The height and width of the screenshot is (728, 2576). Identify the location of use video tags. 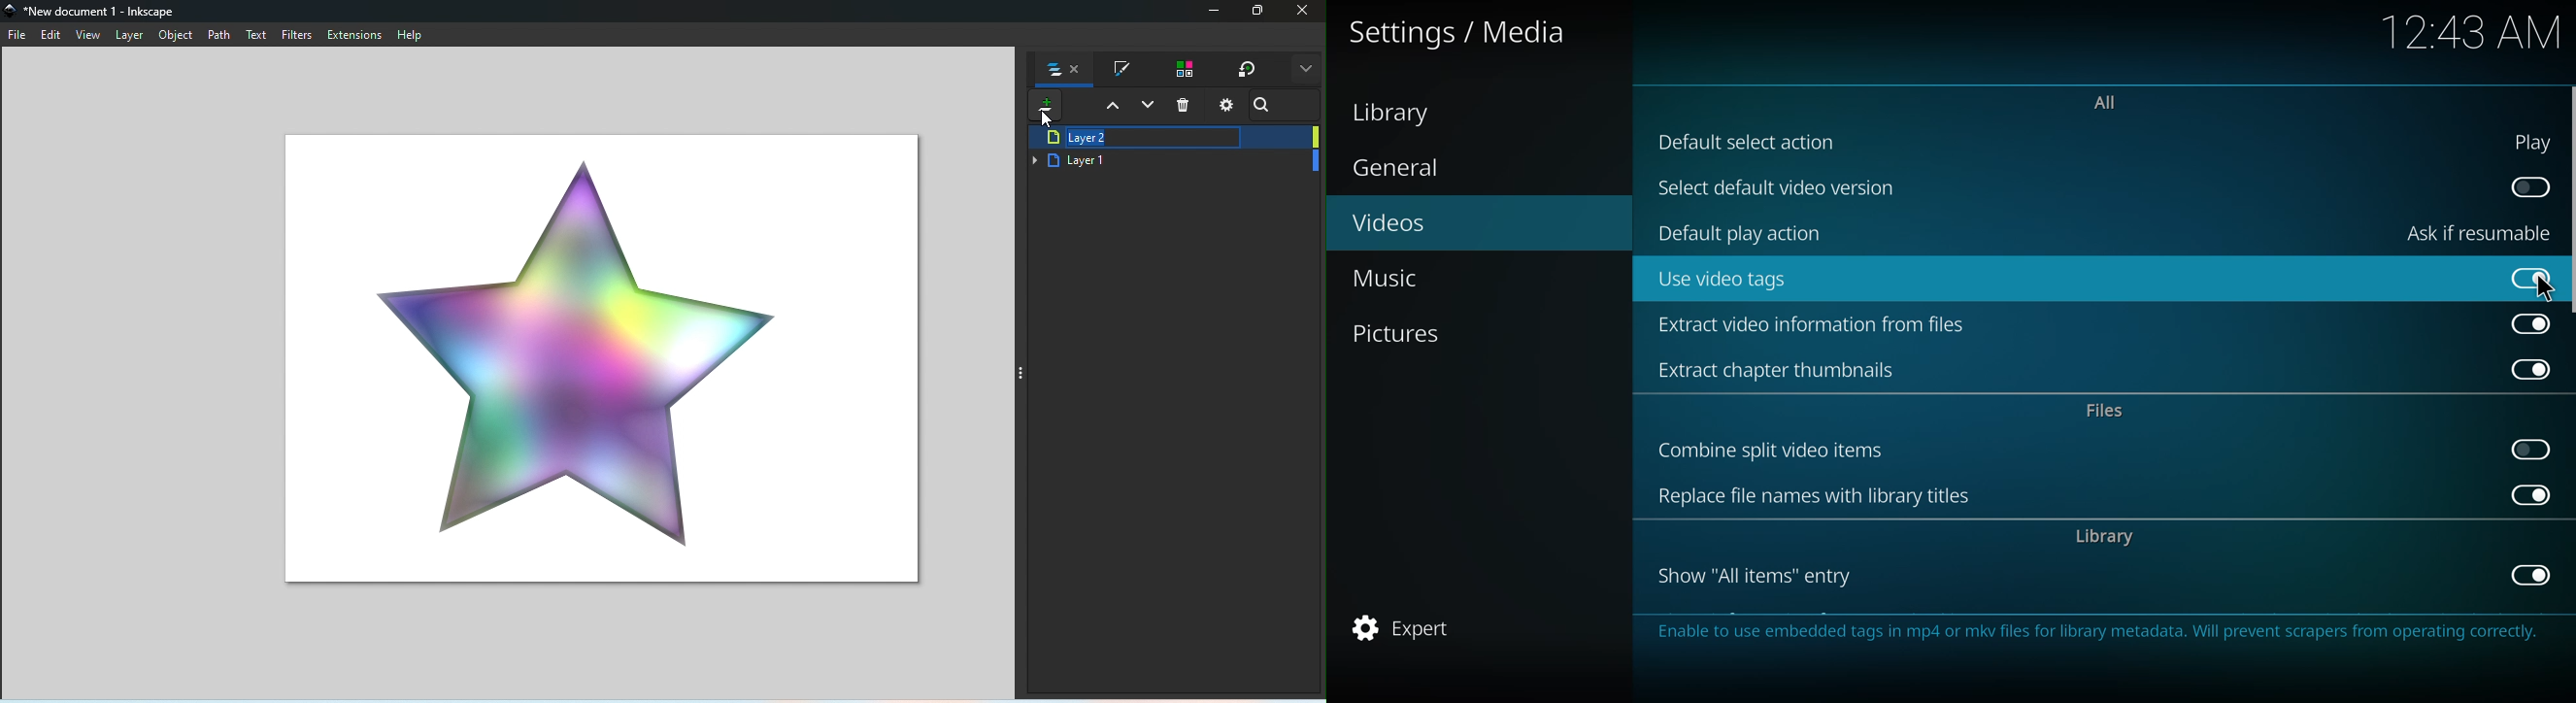
(1729, 281).